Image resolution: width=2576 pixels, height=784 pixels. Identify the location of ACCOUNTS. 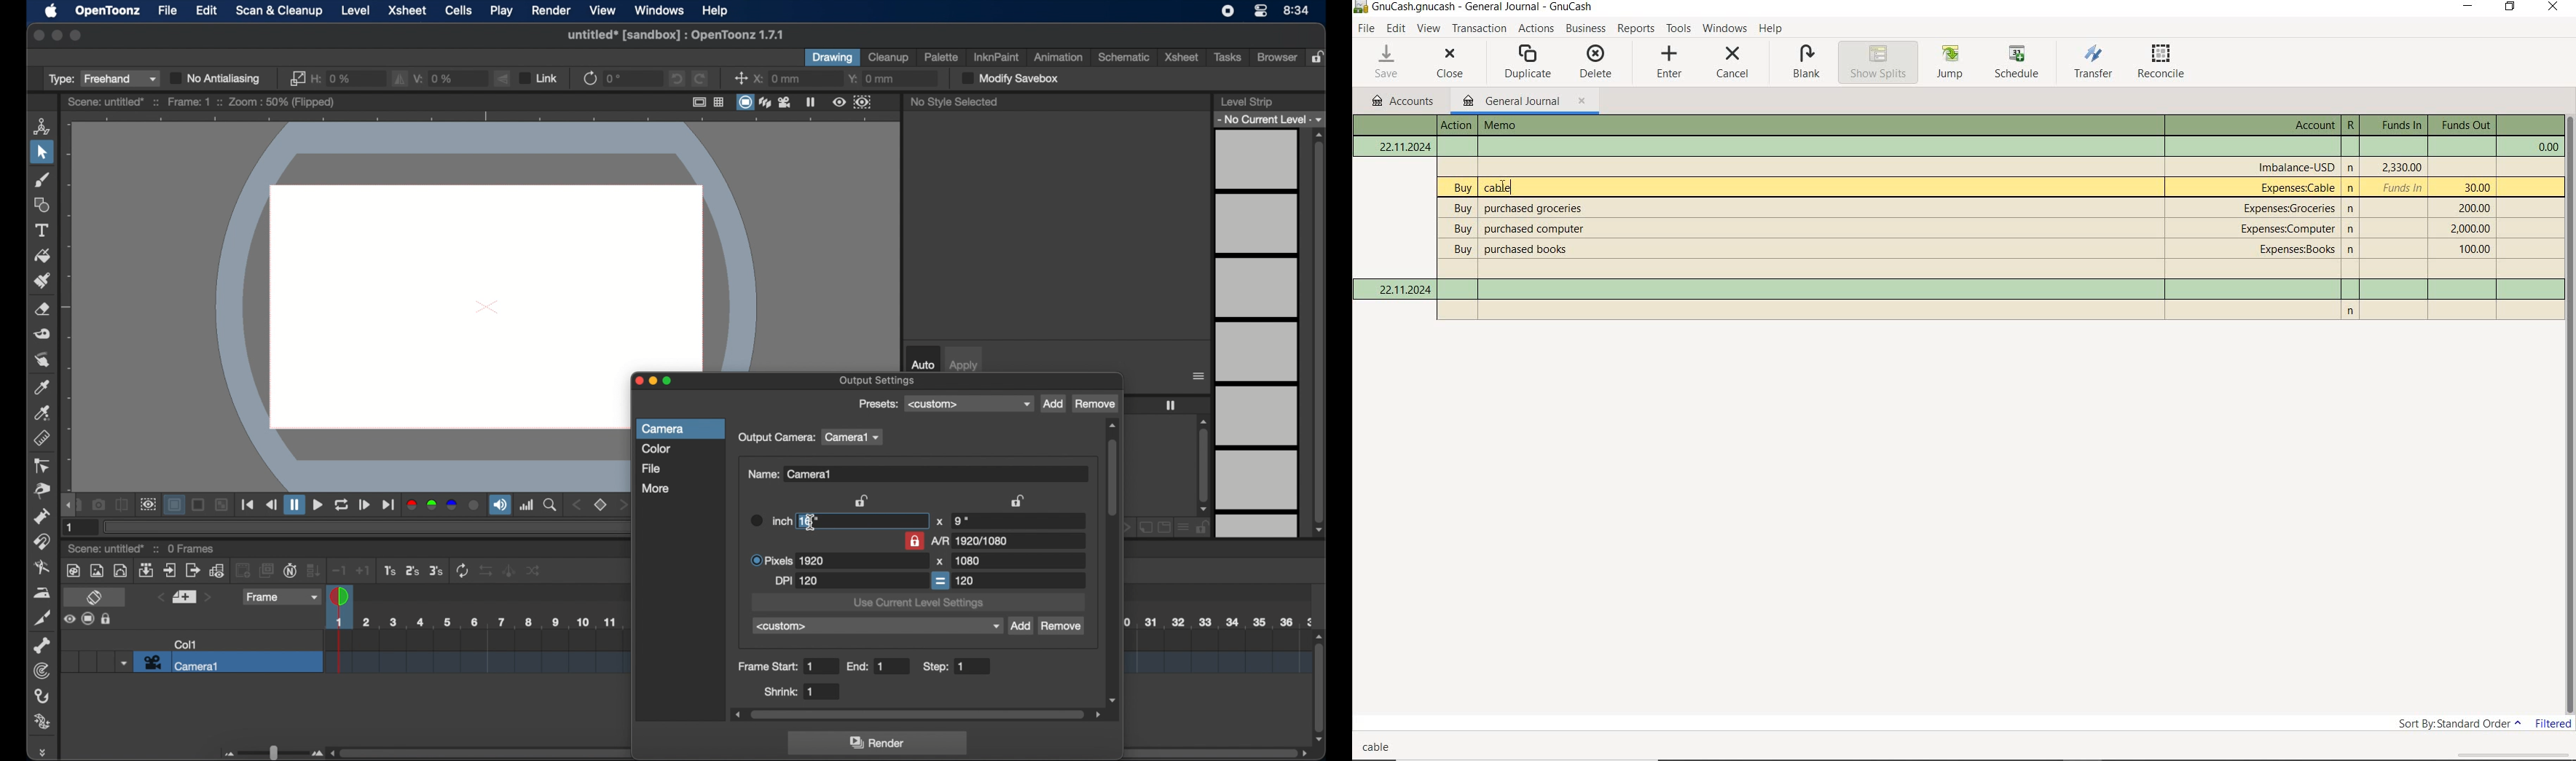
(1401, 101).